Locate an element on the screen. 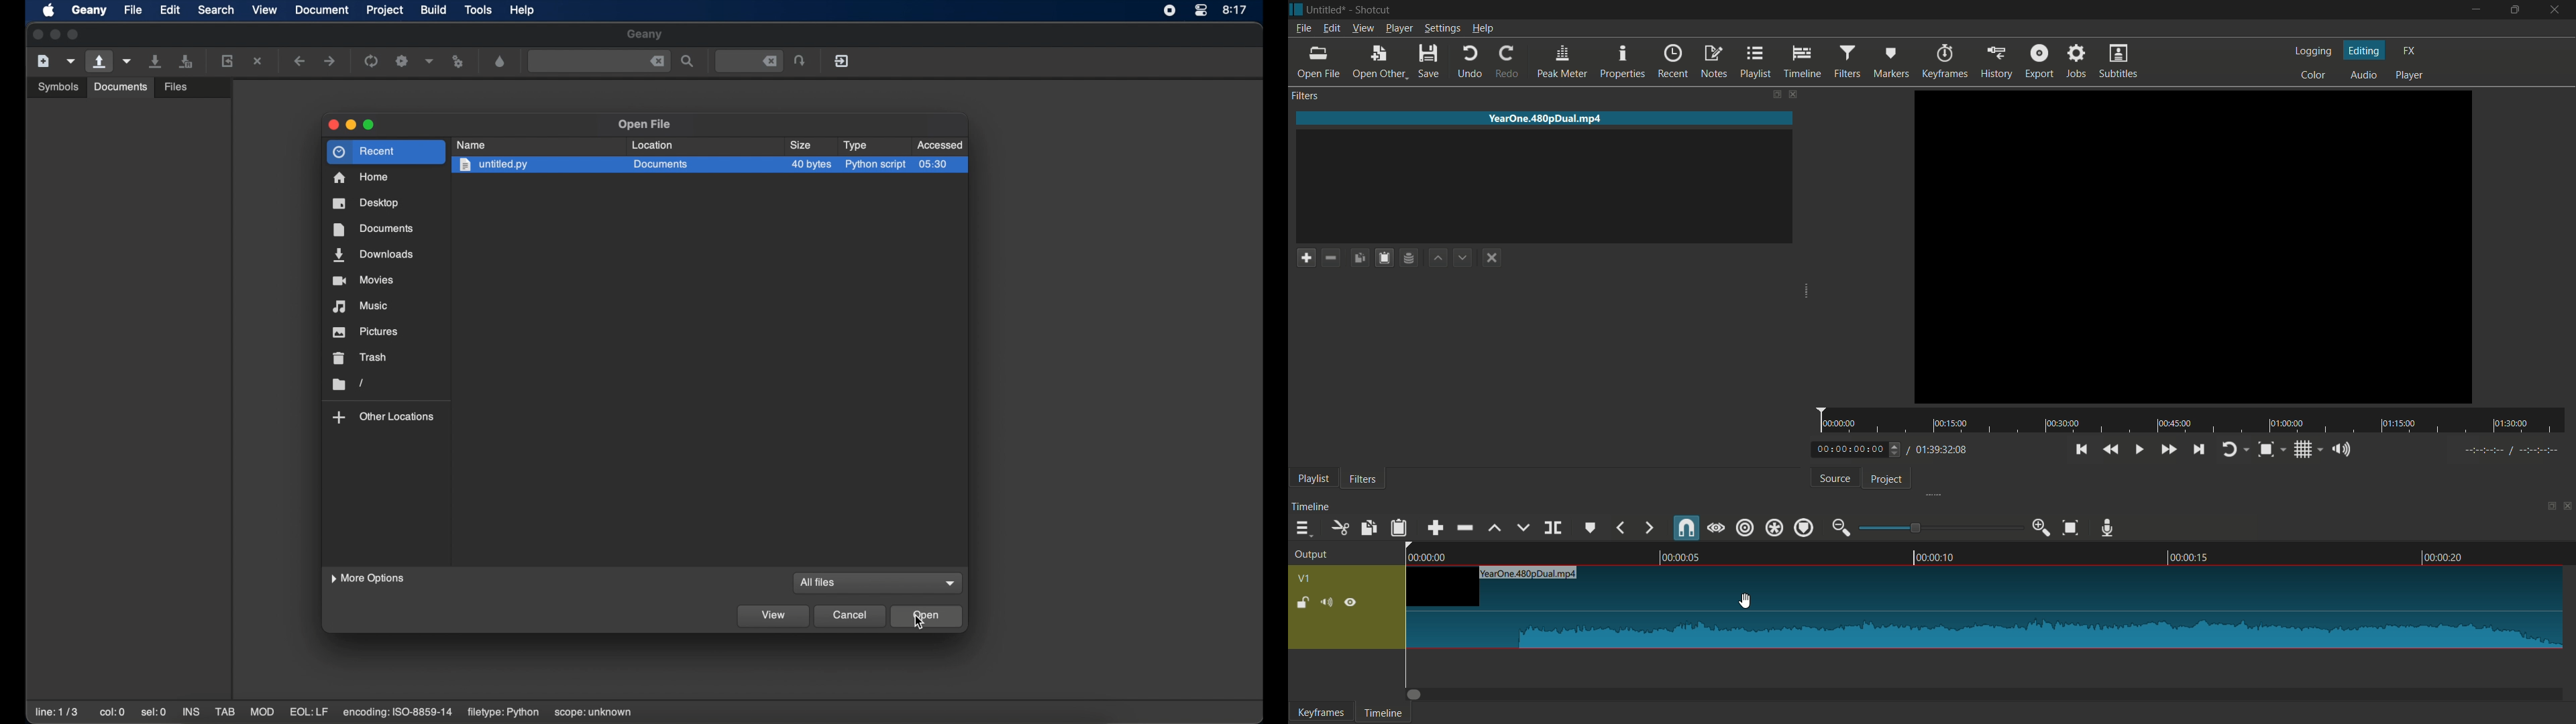 The height and width of the screenshot is (728, 2576). change layout is located at coordinates (2547, 507).